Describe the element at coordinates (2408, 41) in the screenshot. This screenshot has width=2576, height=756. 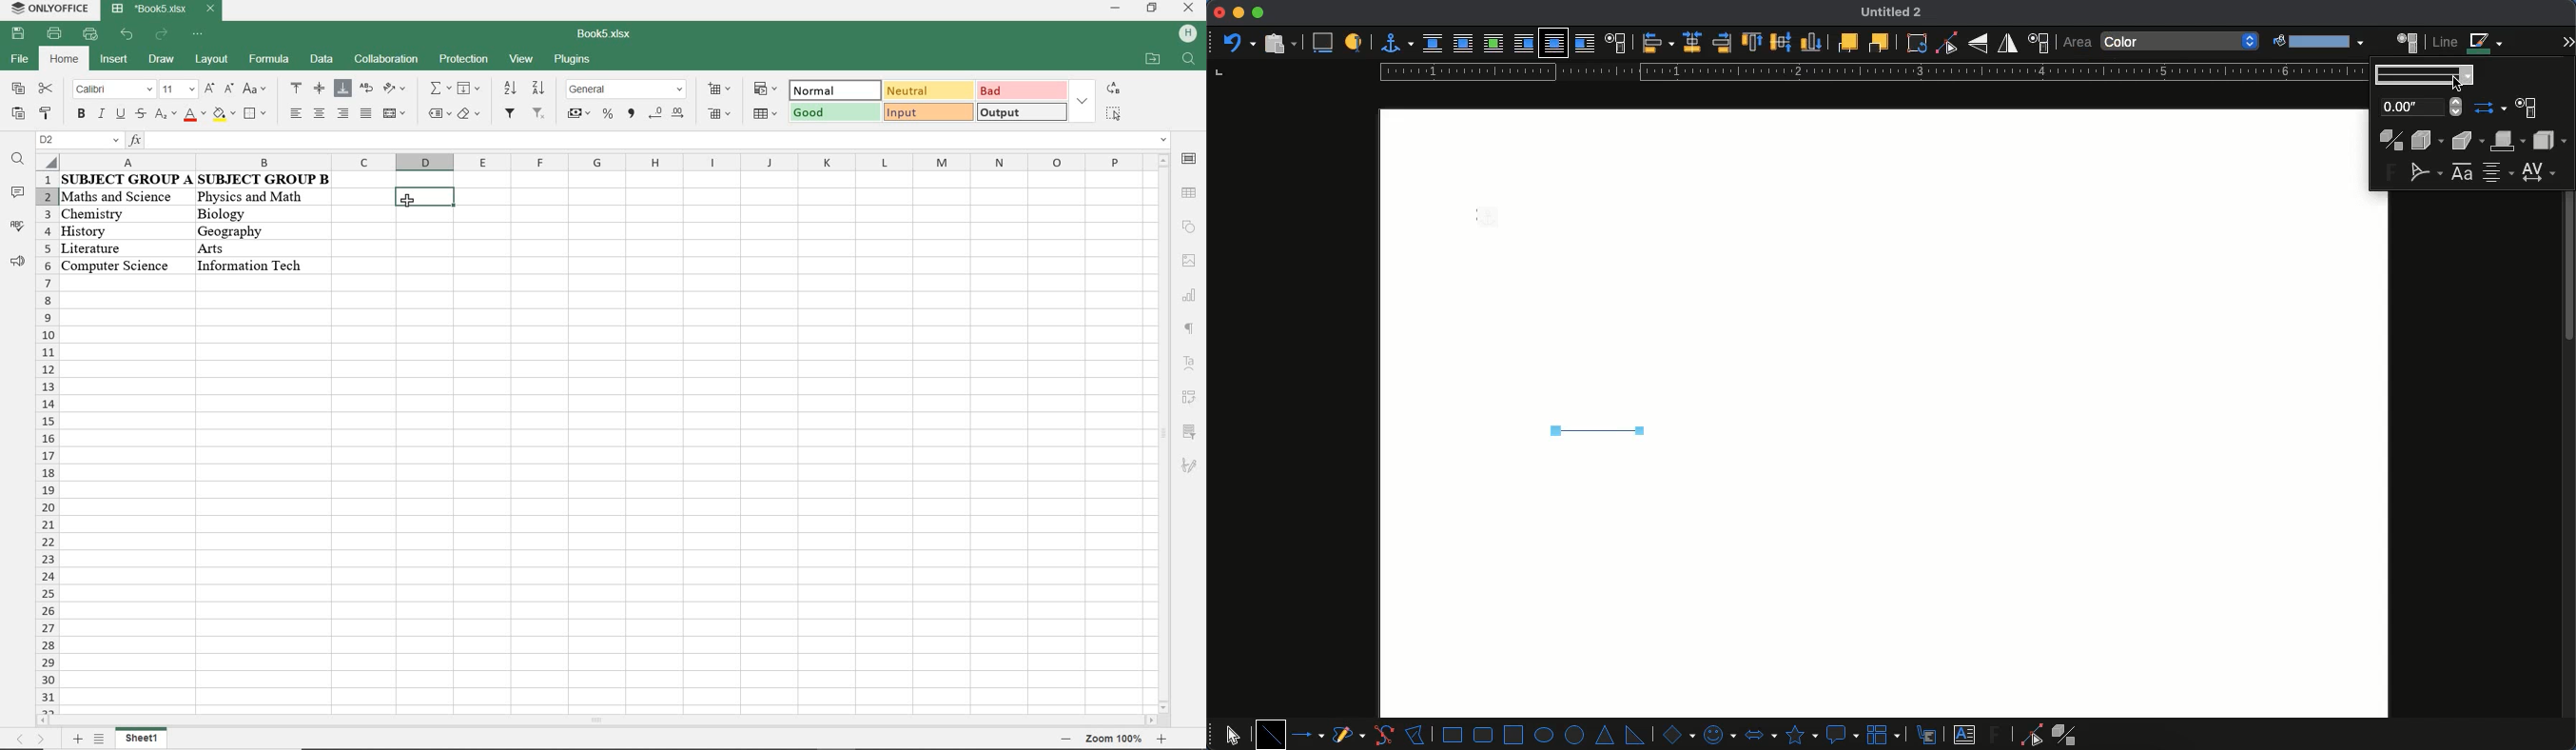
I see `area` at that location.